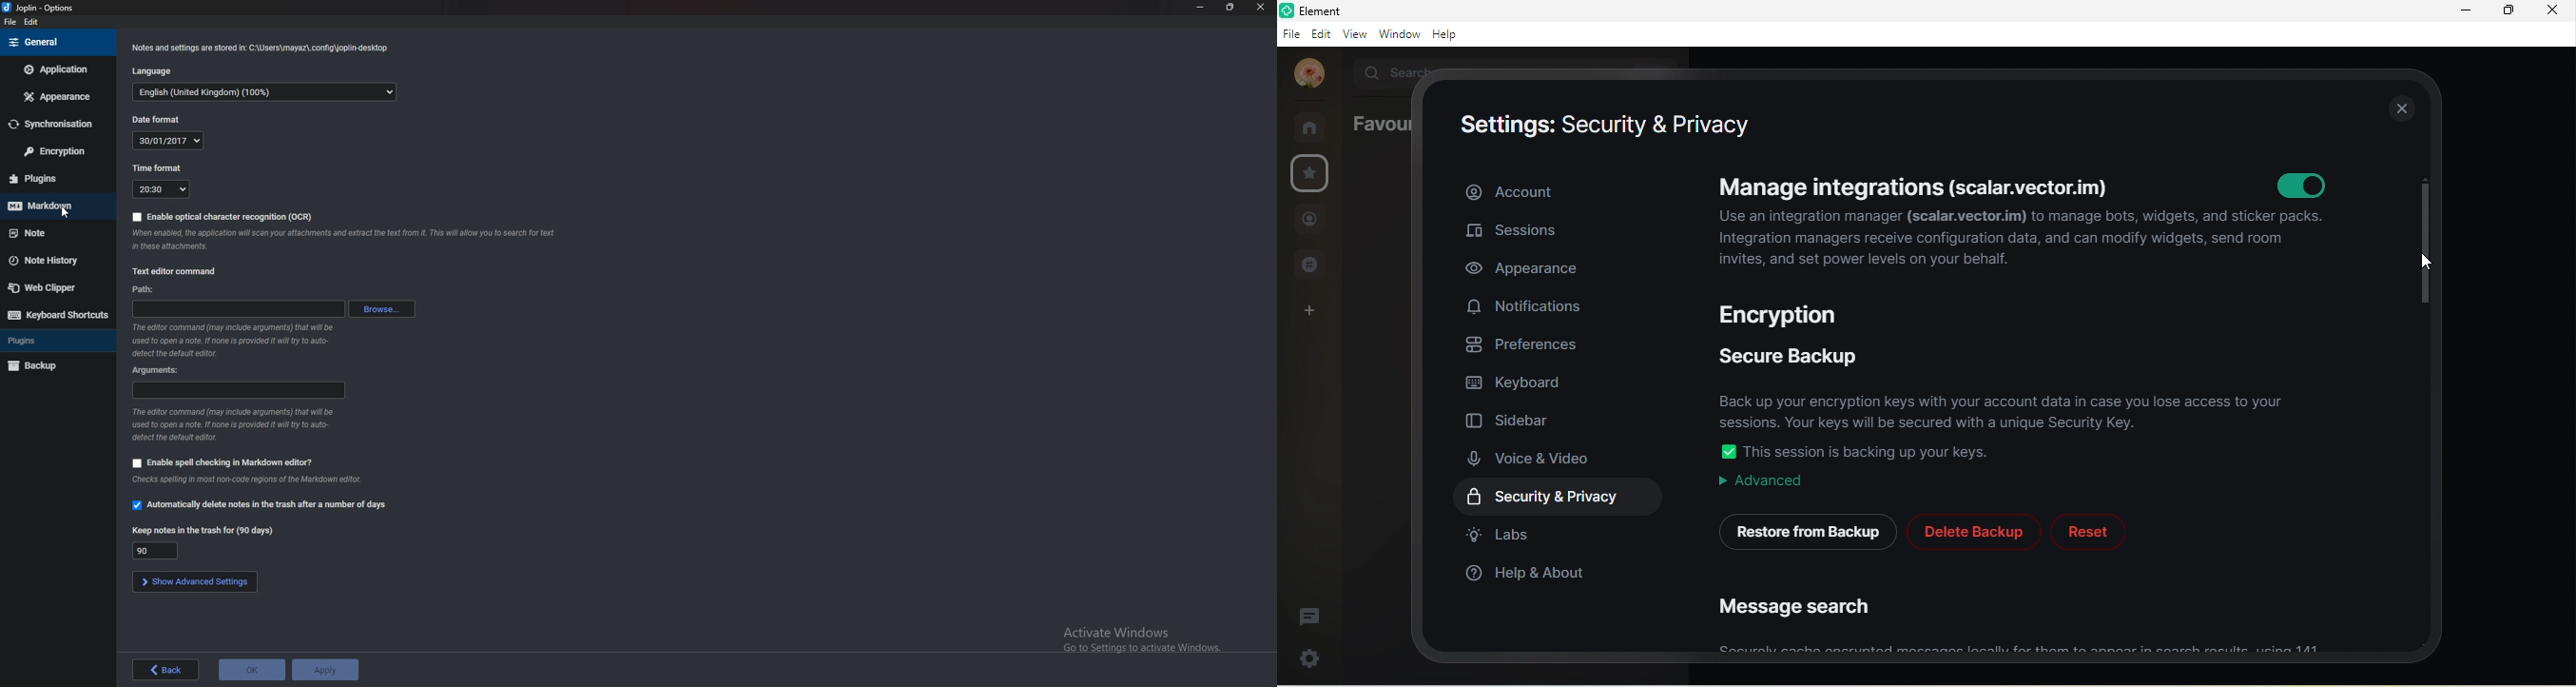  I want to click on appearance, so click(1535, 269).